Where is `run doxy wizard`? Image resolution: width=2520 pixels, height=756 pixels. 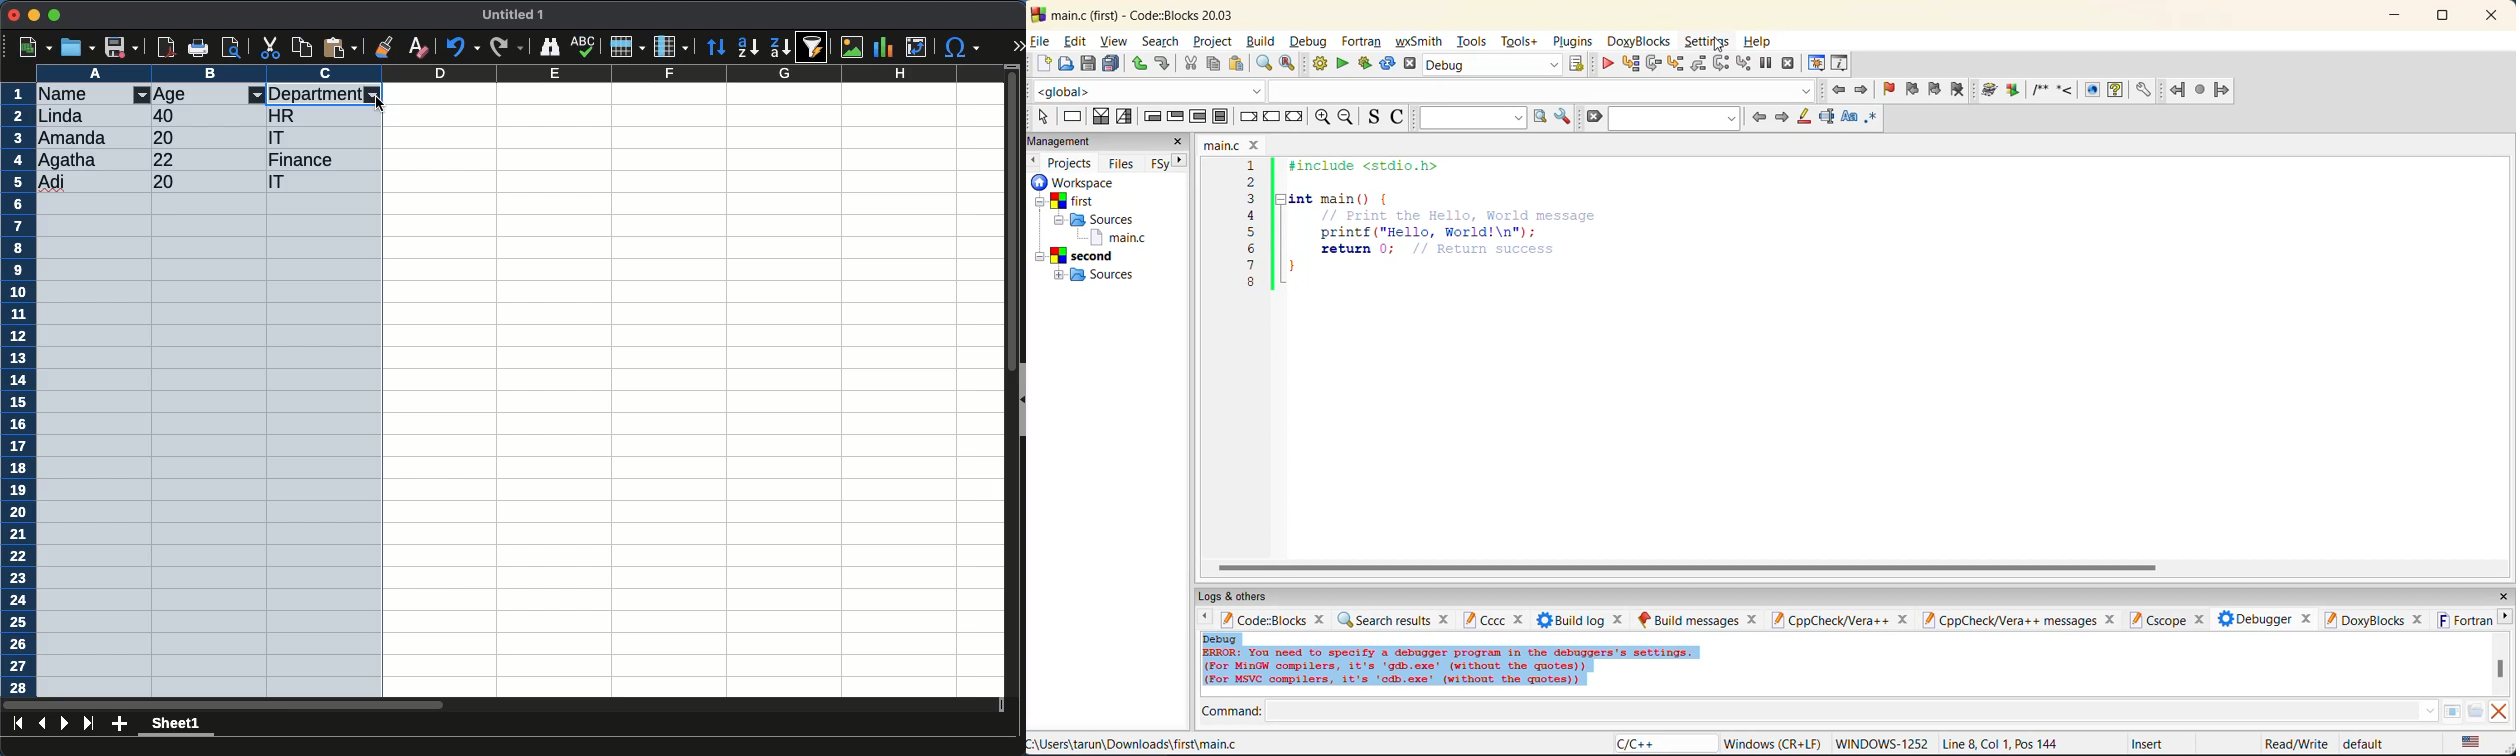
run doxy wizard is located at coordinates (1991, 91).